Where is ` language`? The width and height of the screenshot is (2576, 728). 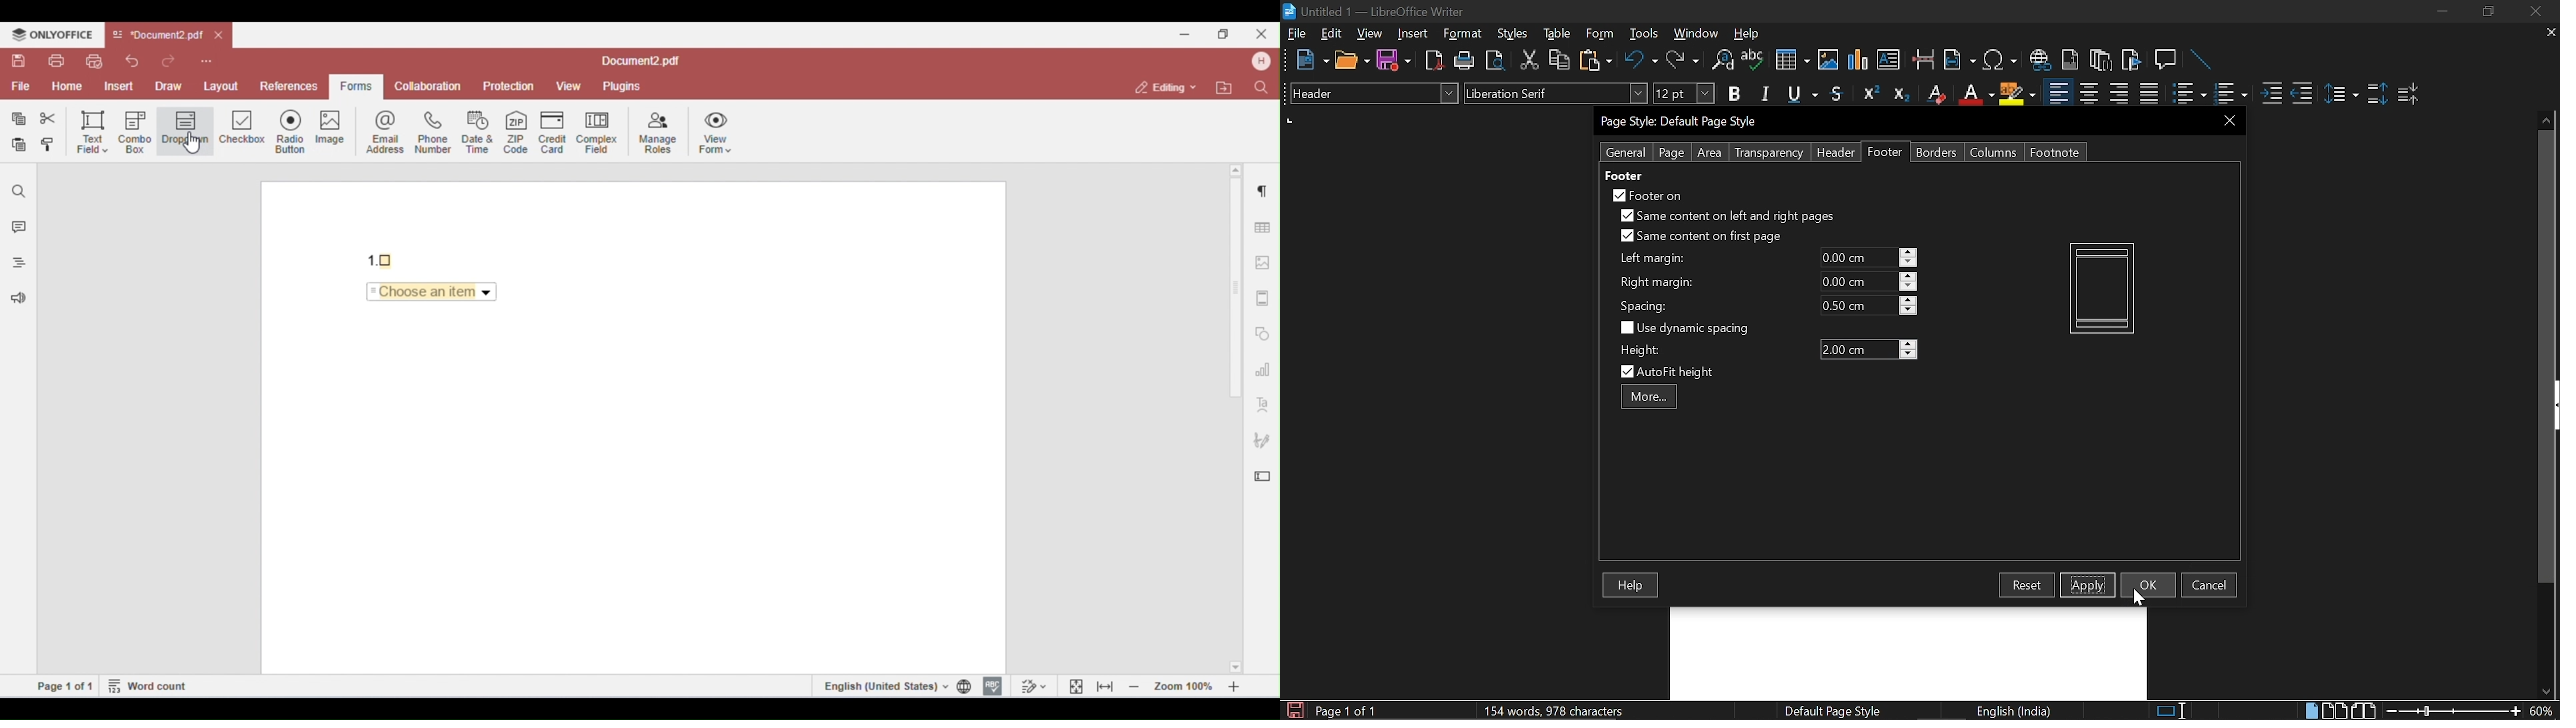  language is located at coordinates (2016, 711).